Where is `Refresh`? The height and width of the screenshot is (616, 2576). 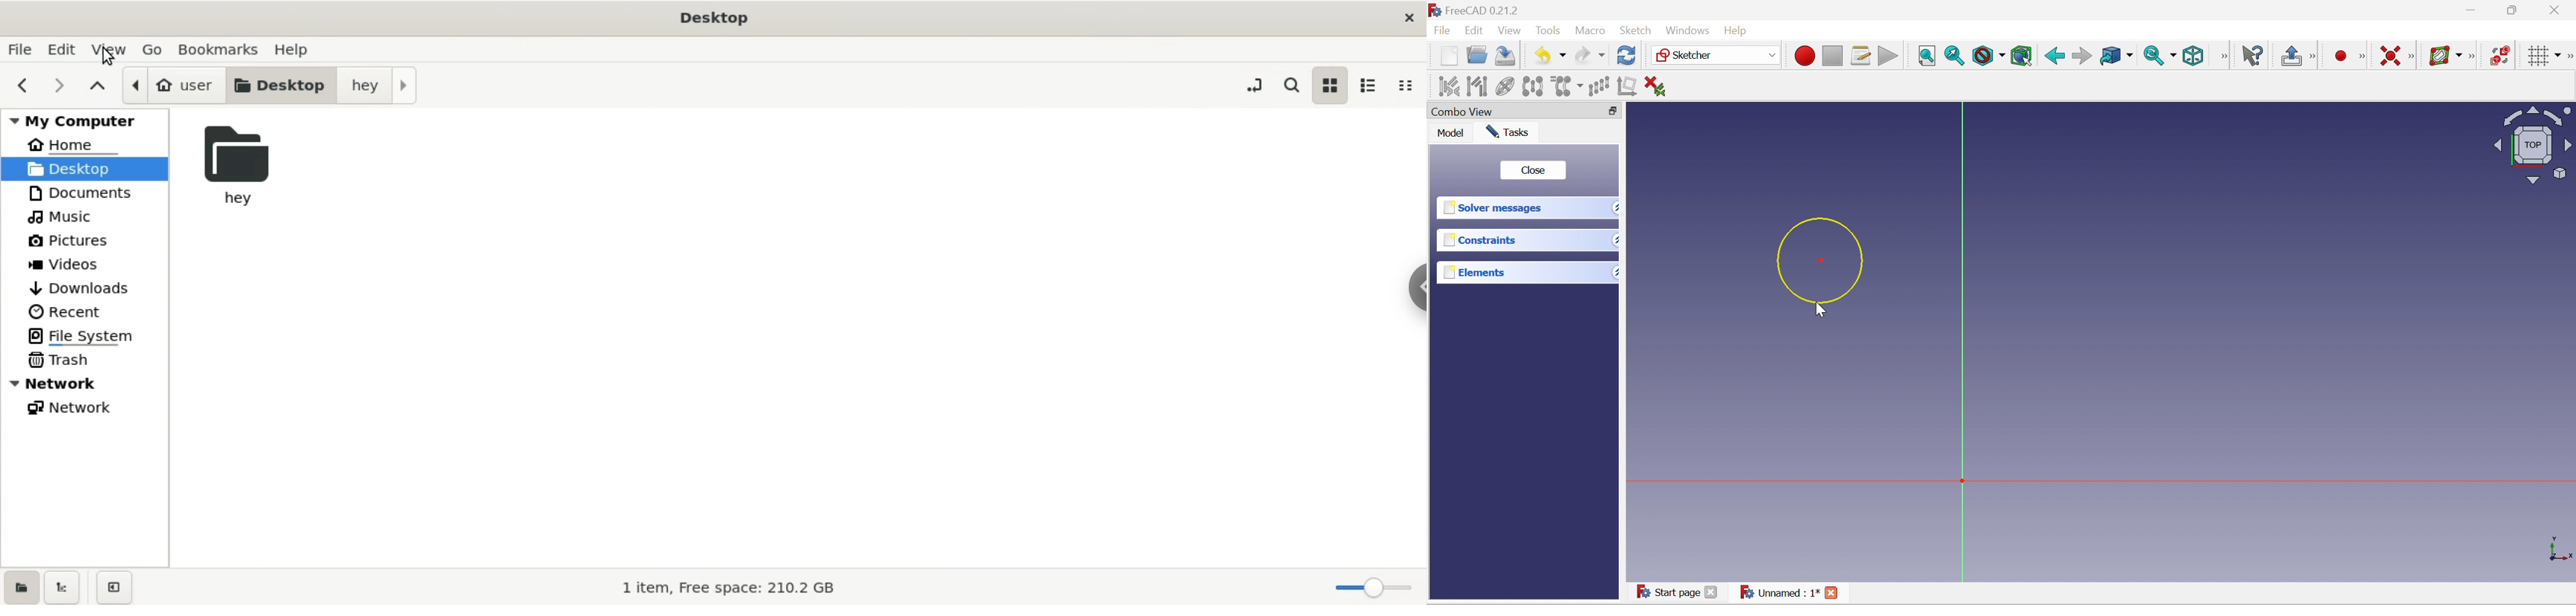
Refresh is located at coordinates (1628, 56).